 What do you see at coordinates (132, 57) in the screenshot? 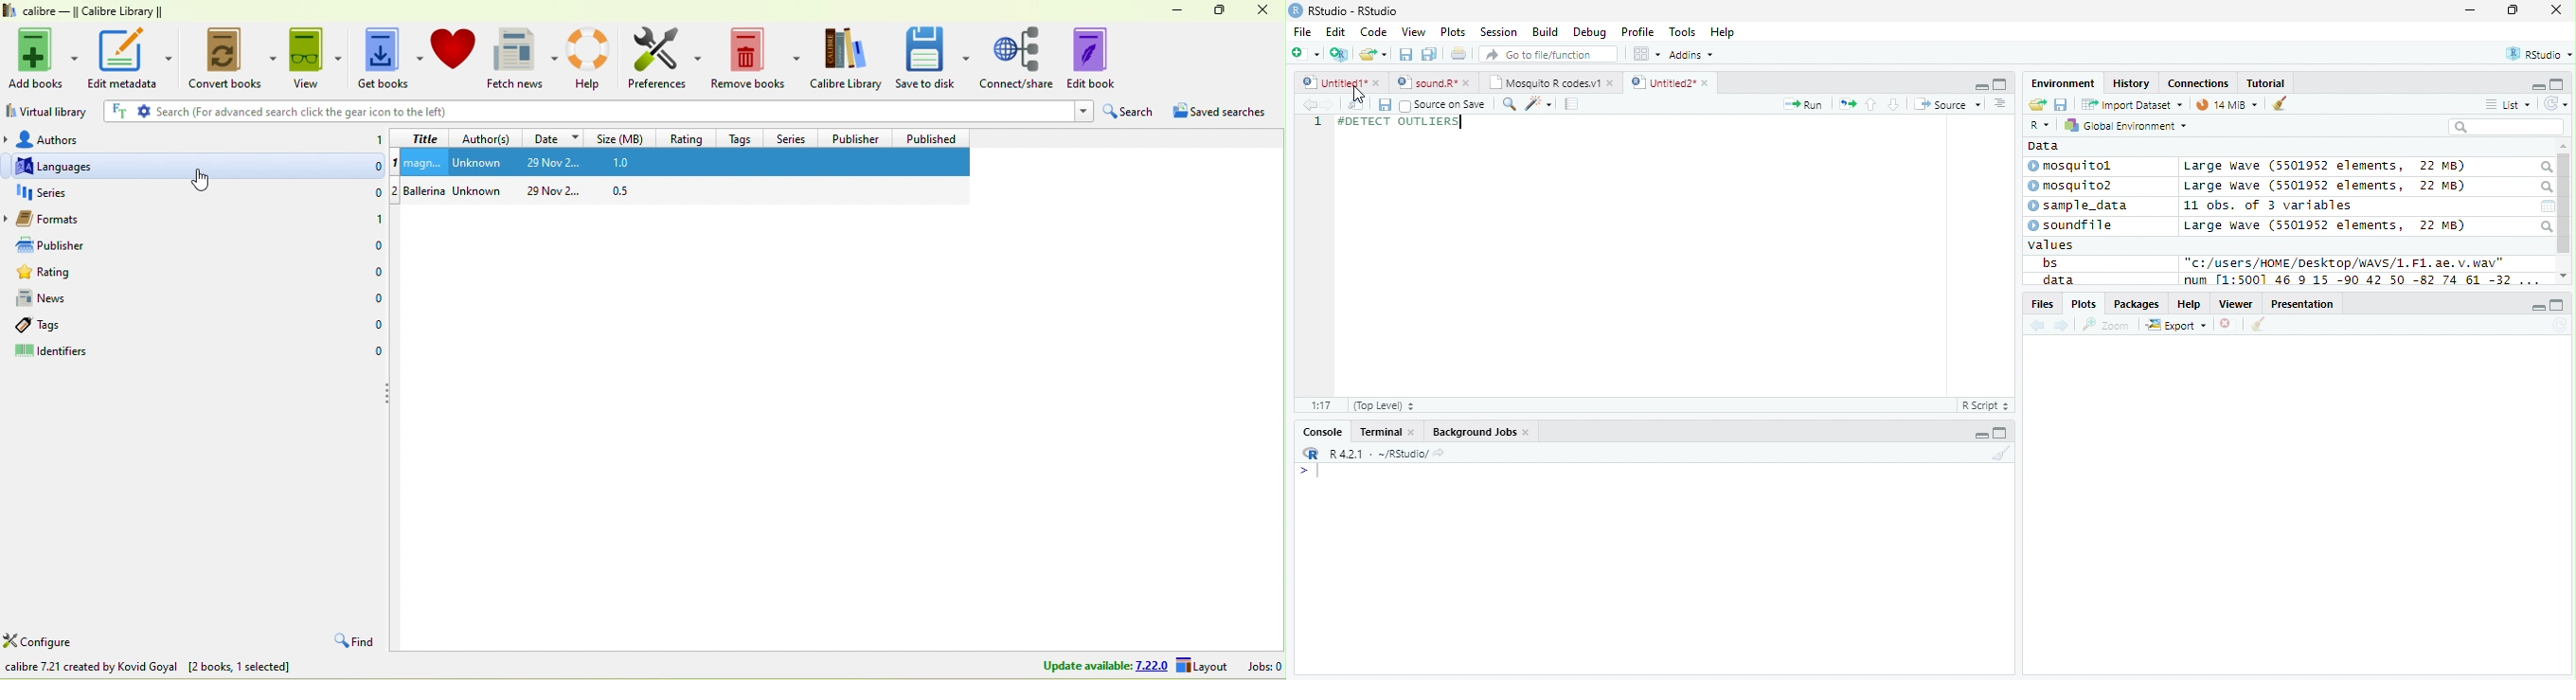
I see `edit metadata` at bounding box center [132, 57].